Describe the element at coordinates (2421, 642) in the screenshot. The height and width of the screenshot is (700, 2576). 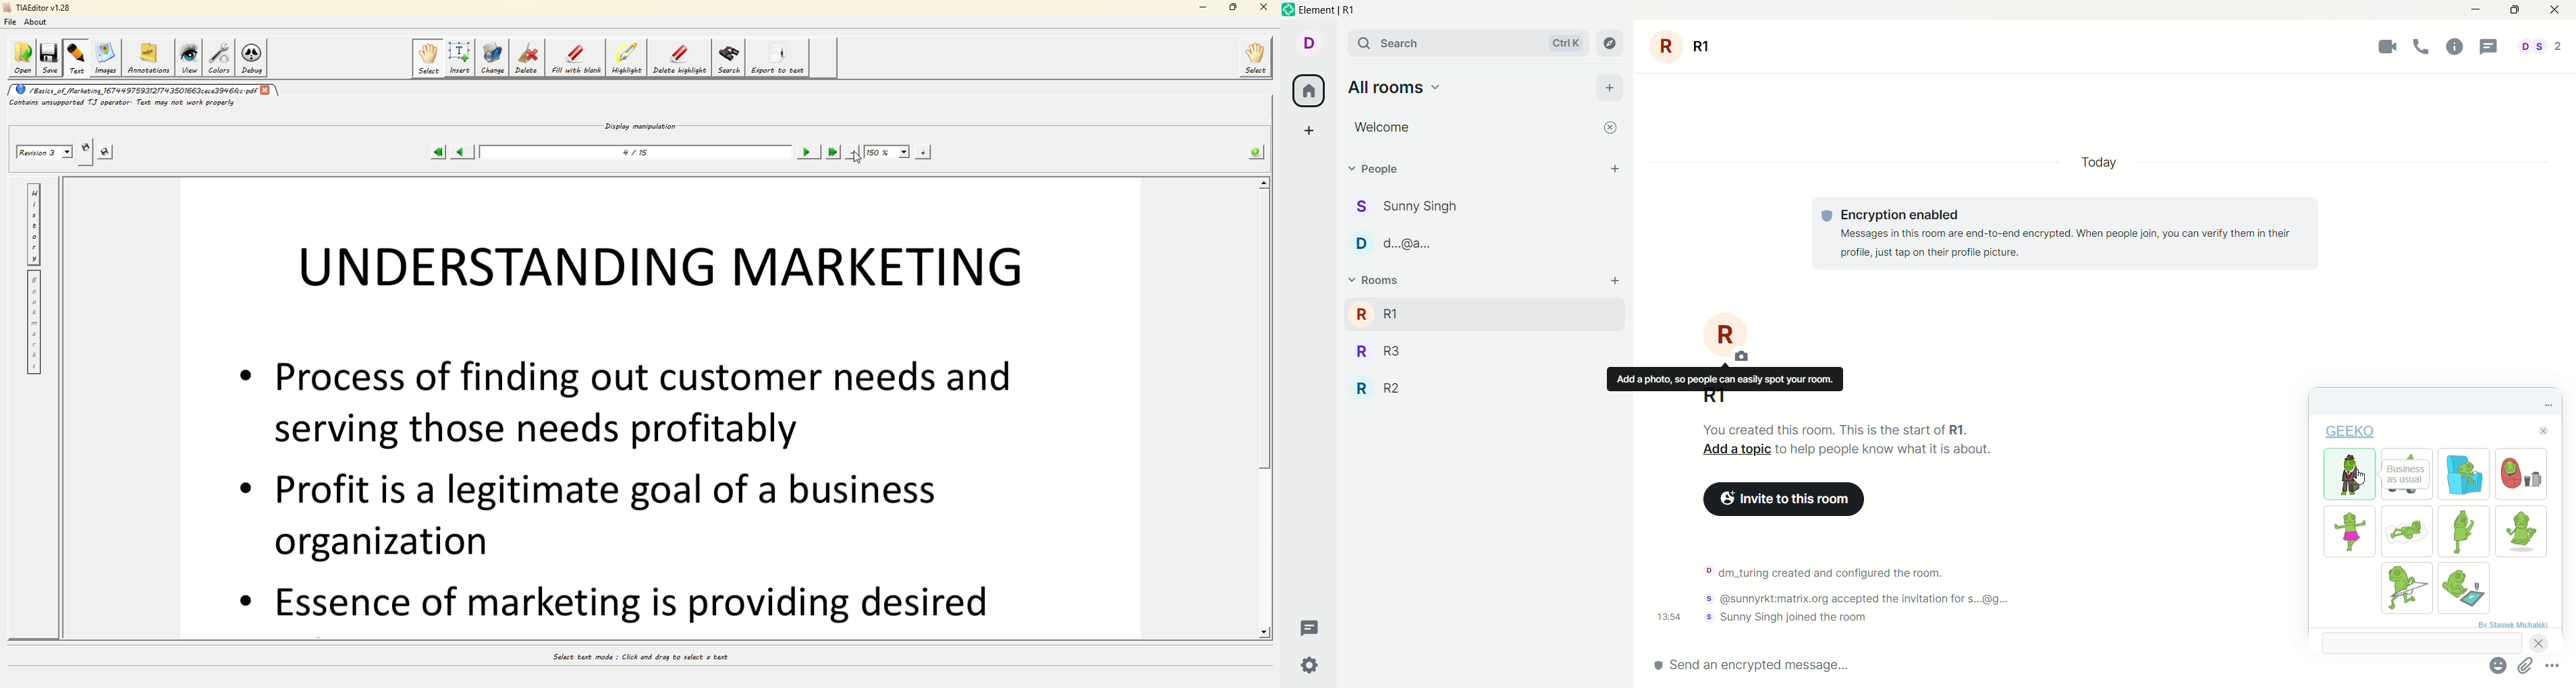
I see `search` at that location.